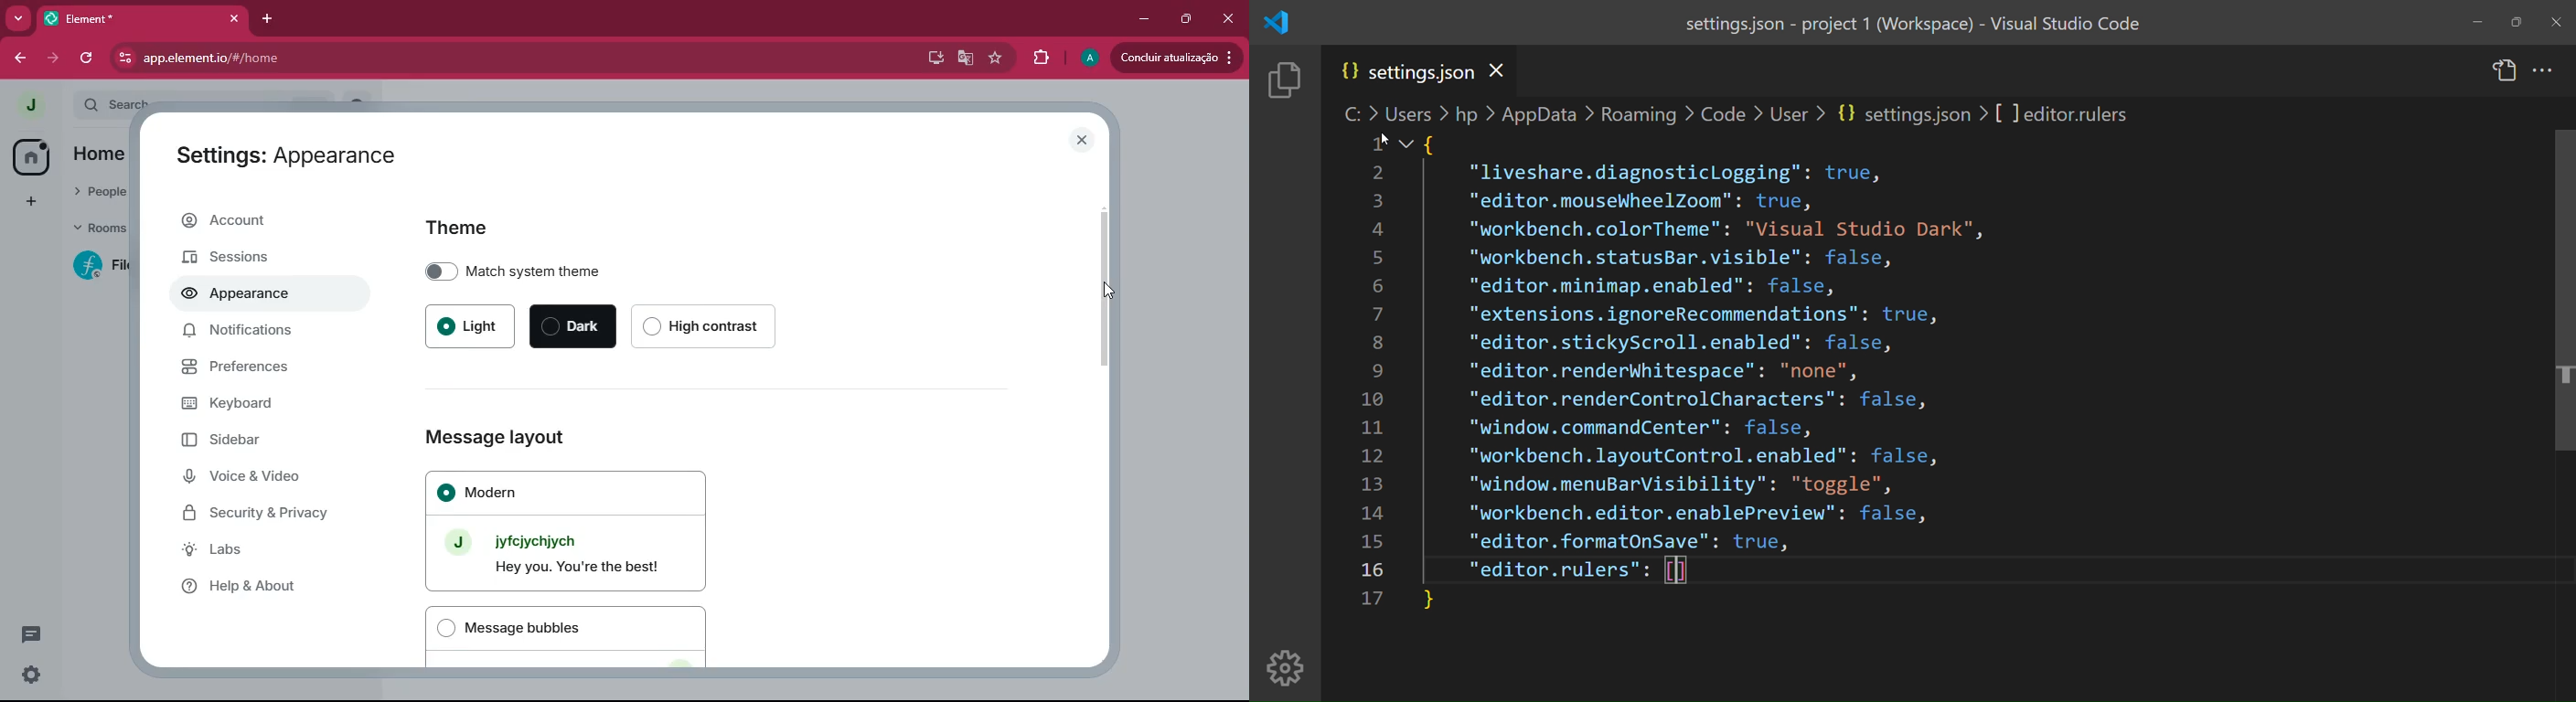 The width and height of the screenshot is (2576, 728). Describe the element at coordinates (127, 19) in the screenshot. I see `Element*` at that location.